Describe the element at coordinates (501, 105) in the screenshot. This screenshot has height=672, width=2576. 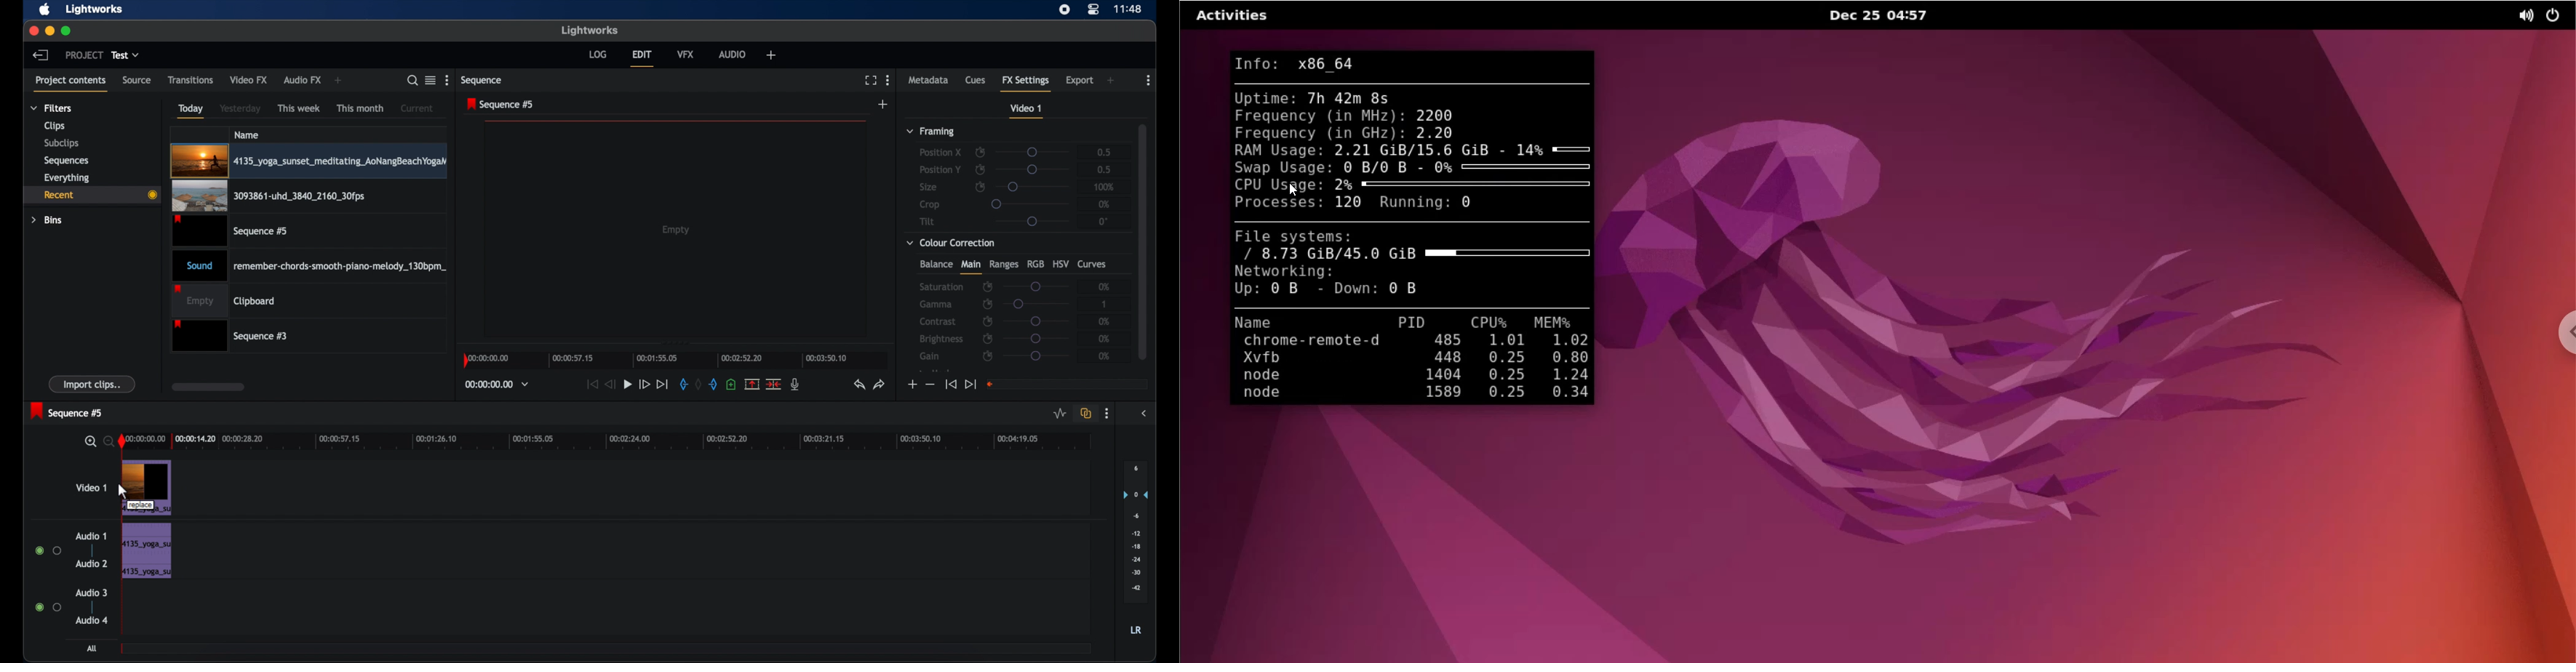
I see `sequence 5` at that location.